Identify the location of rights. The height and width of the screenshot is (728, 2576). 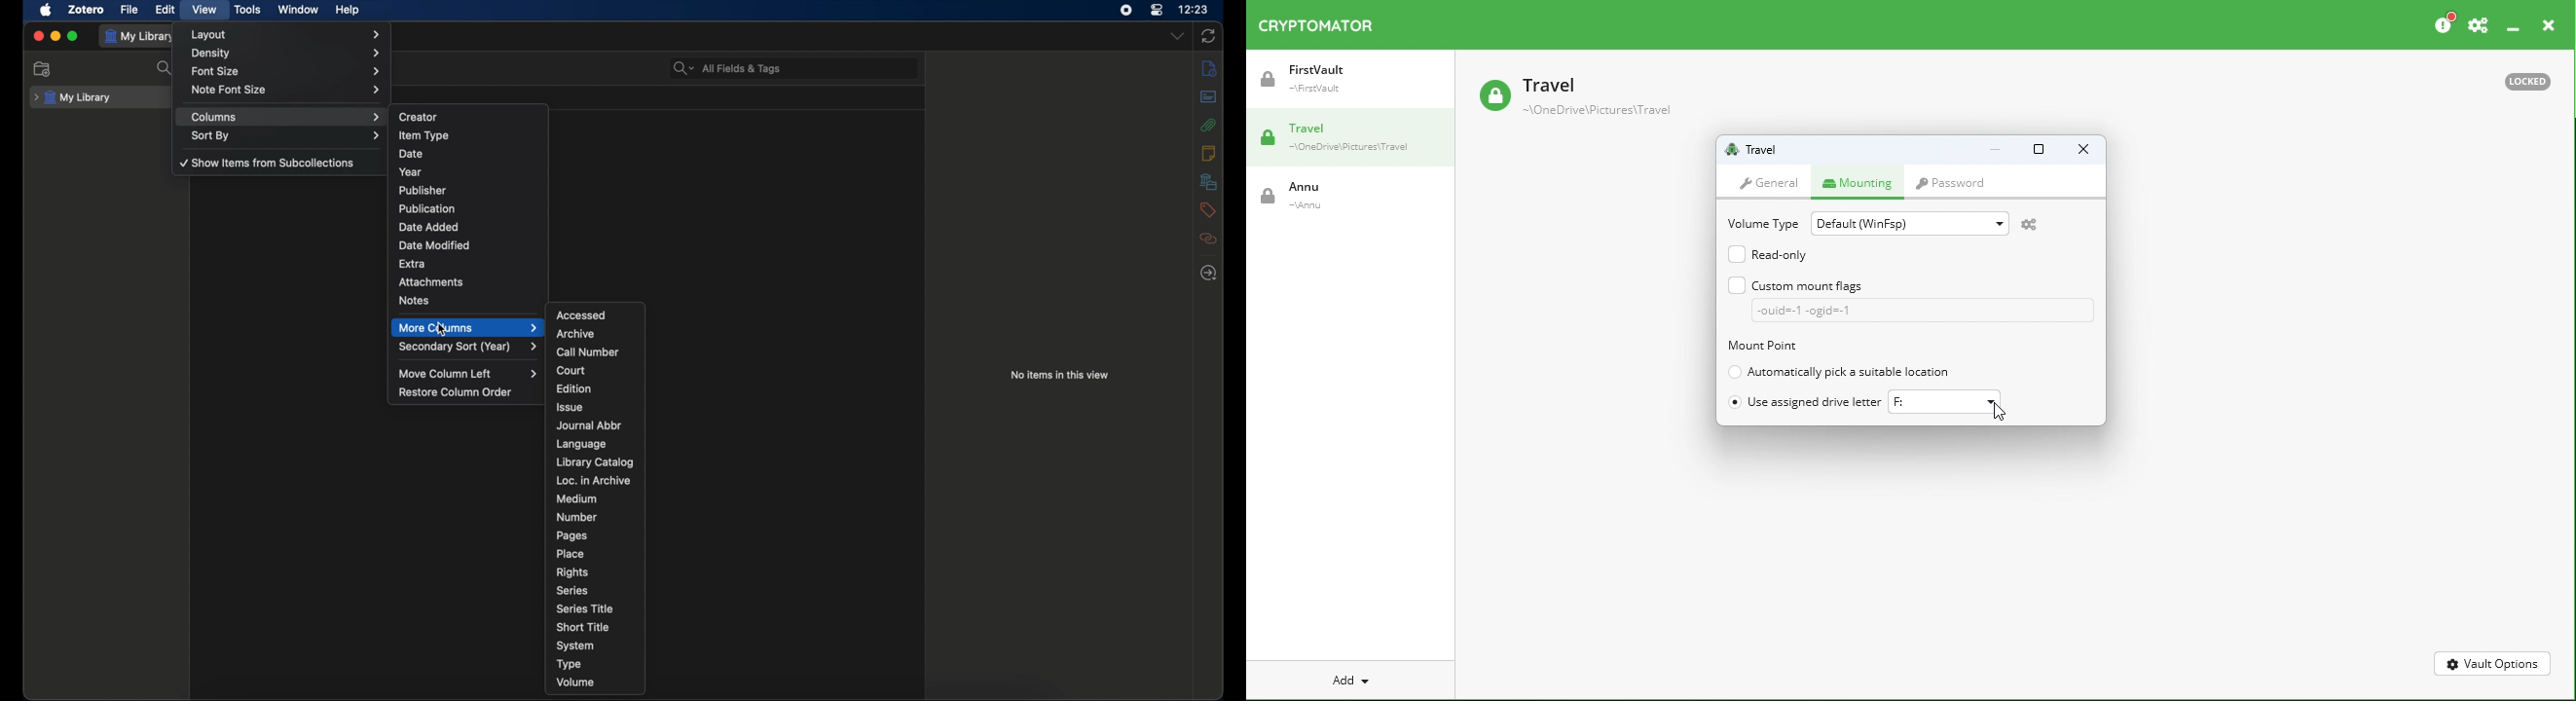
(572, 572).